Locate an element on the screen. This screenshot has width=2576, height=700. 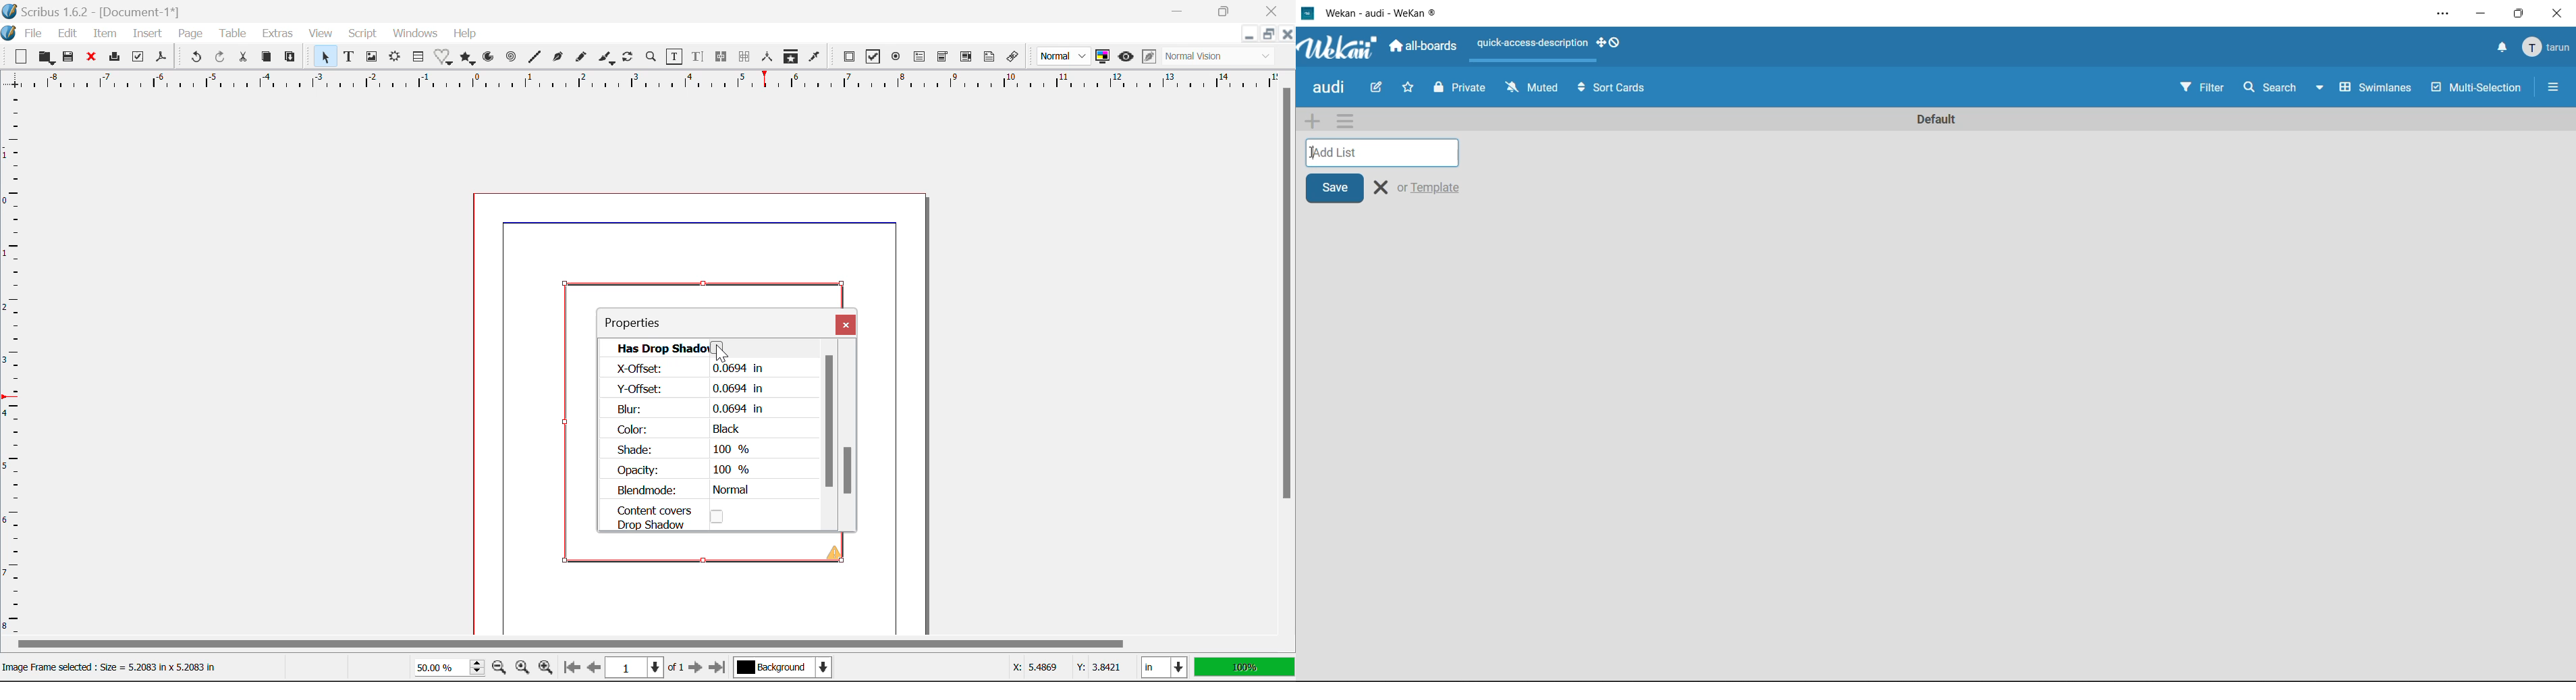
Preflight Verifier is located at coordinates (138, 58).